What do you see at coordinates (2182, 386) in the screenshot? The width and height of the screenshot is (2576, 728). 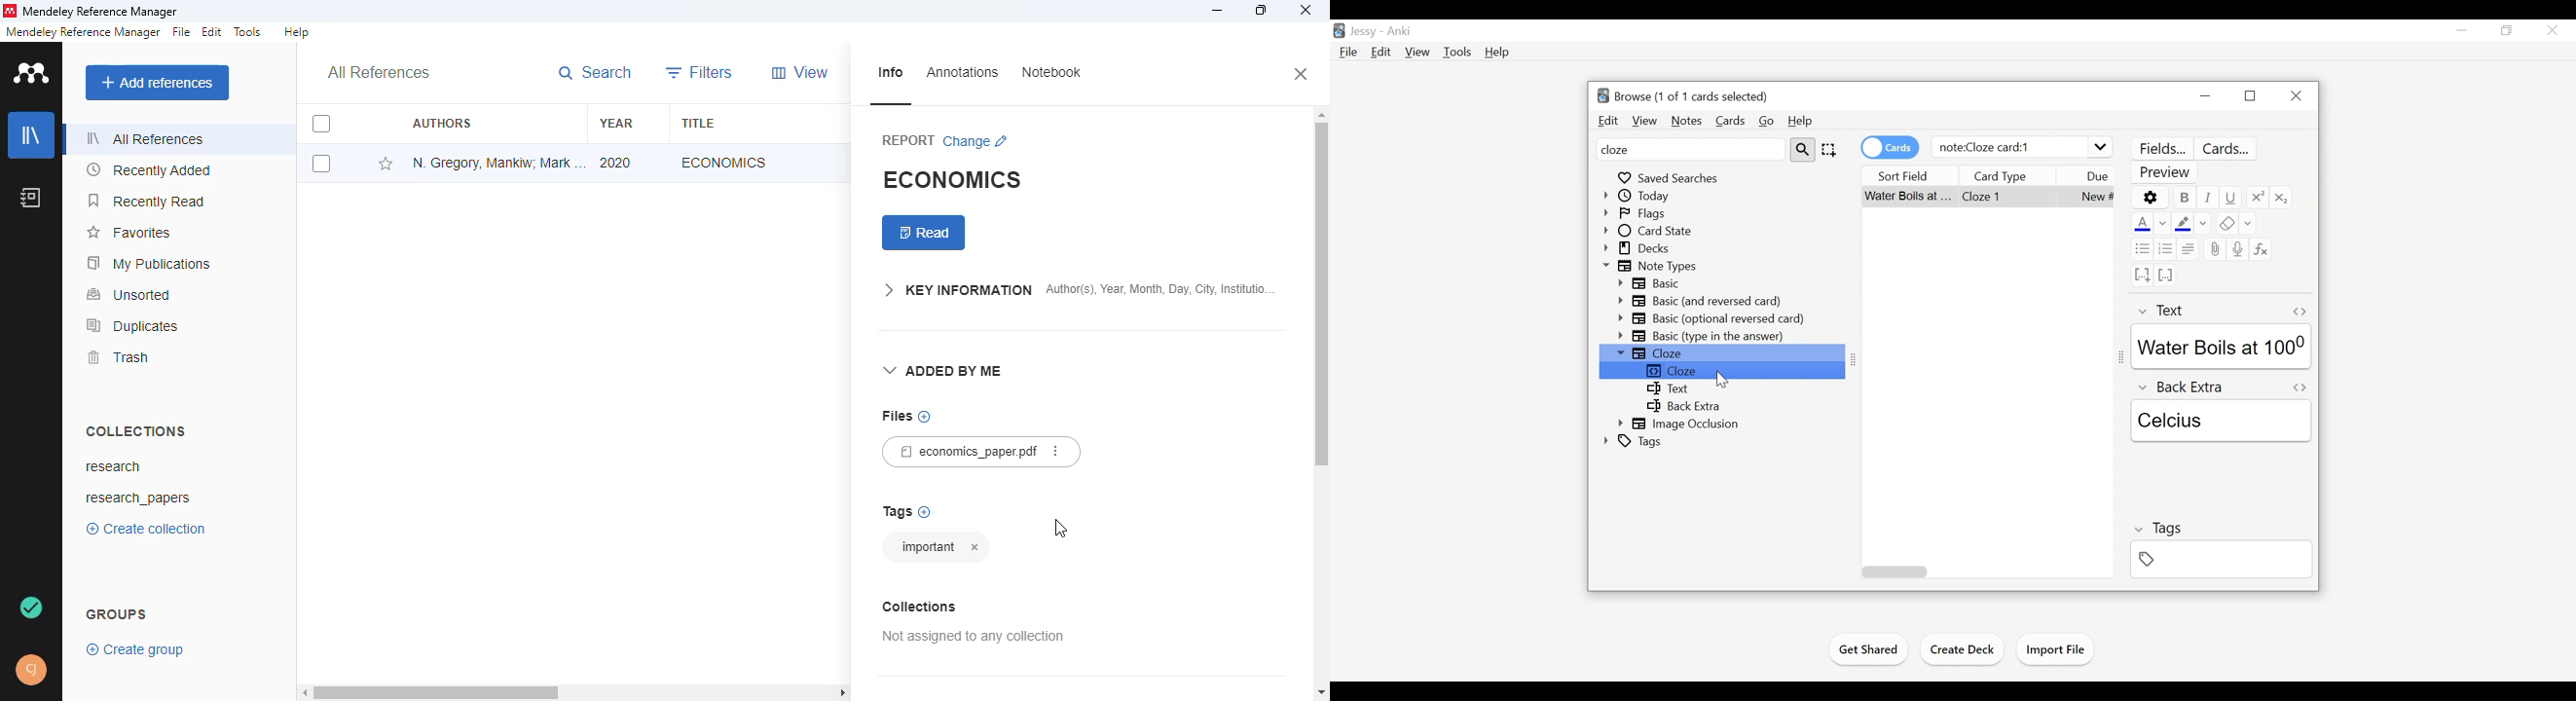 I see `Back Extra` at bounding box center [2182, 386].